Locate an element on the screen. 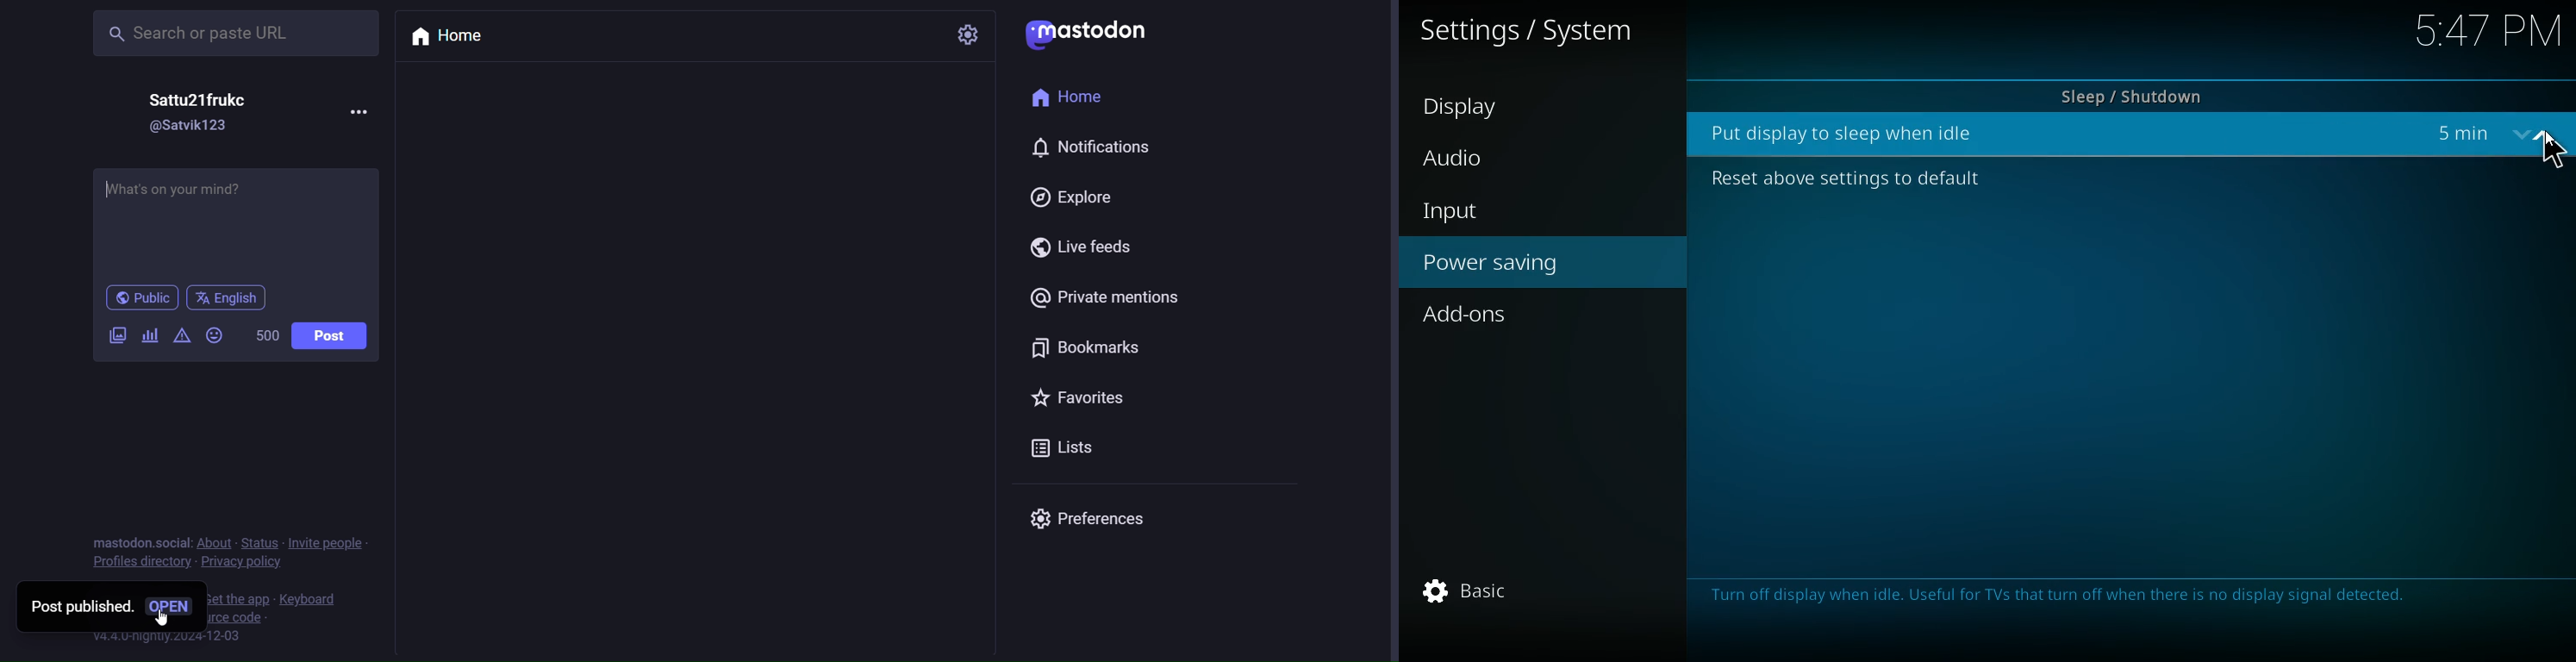 The width and height of the screenshot is (2576, 672). invite people is located at coordinates (330, 538).